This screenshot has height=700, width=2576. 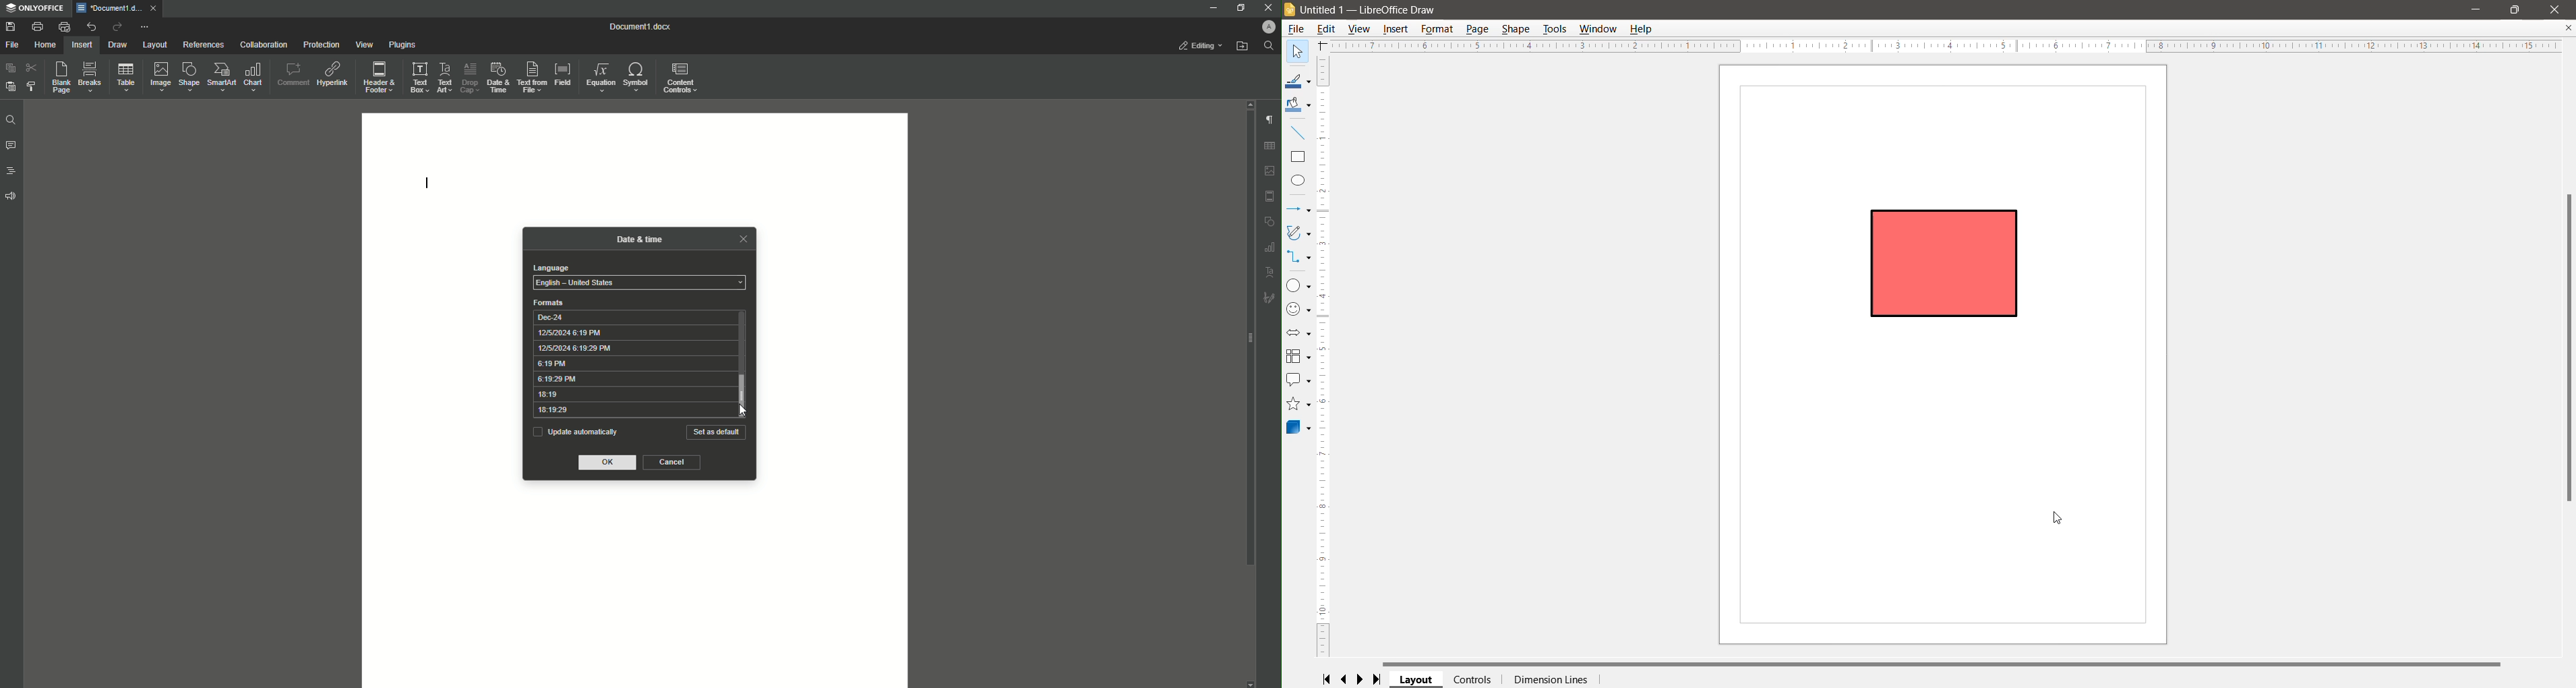 What do you see at coordinates (633, 348) in the screenshot?
I see `12/5/2024 6:19:29 PM` at bounding box center [633, 348].